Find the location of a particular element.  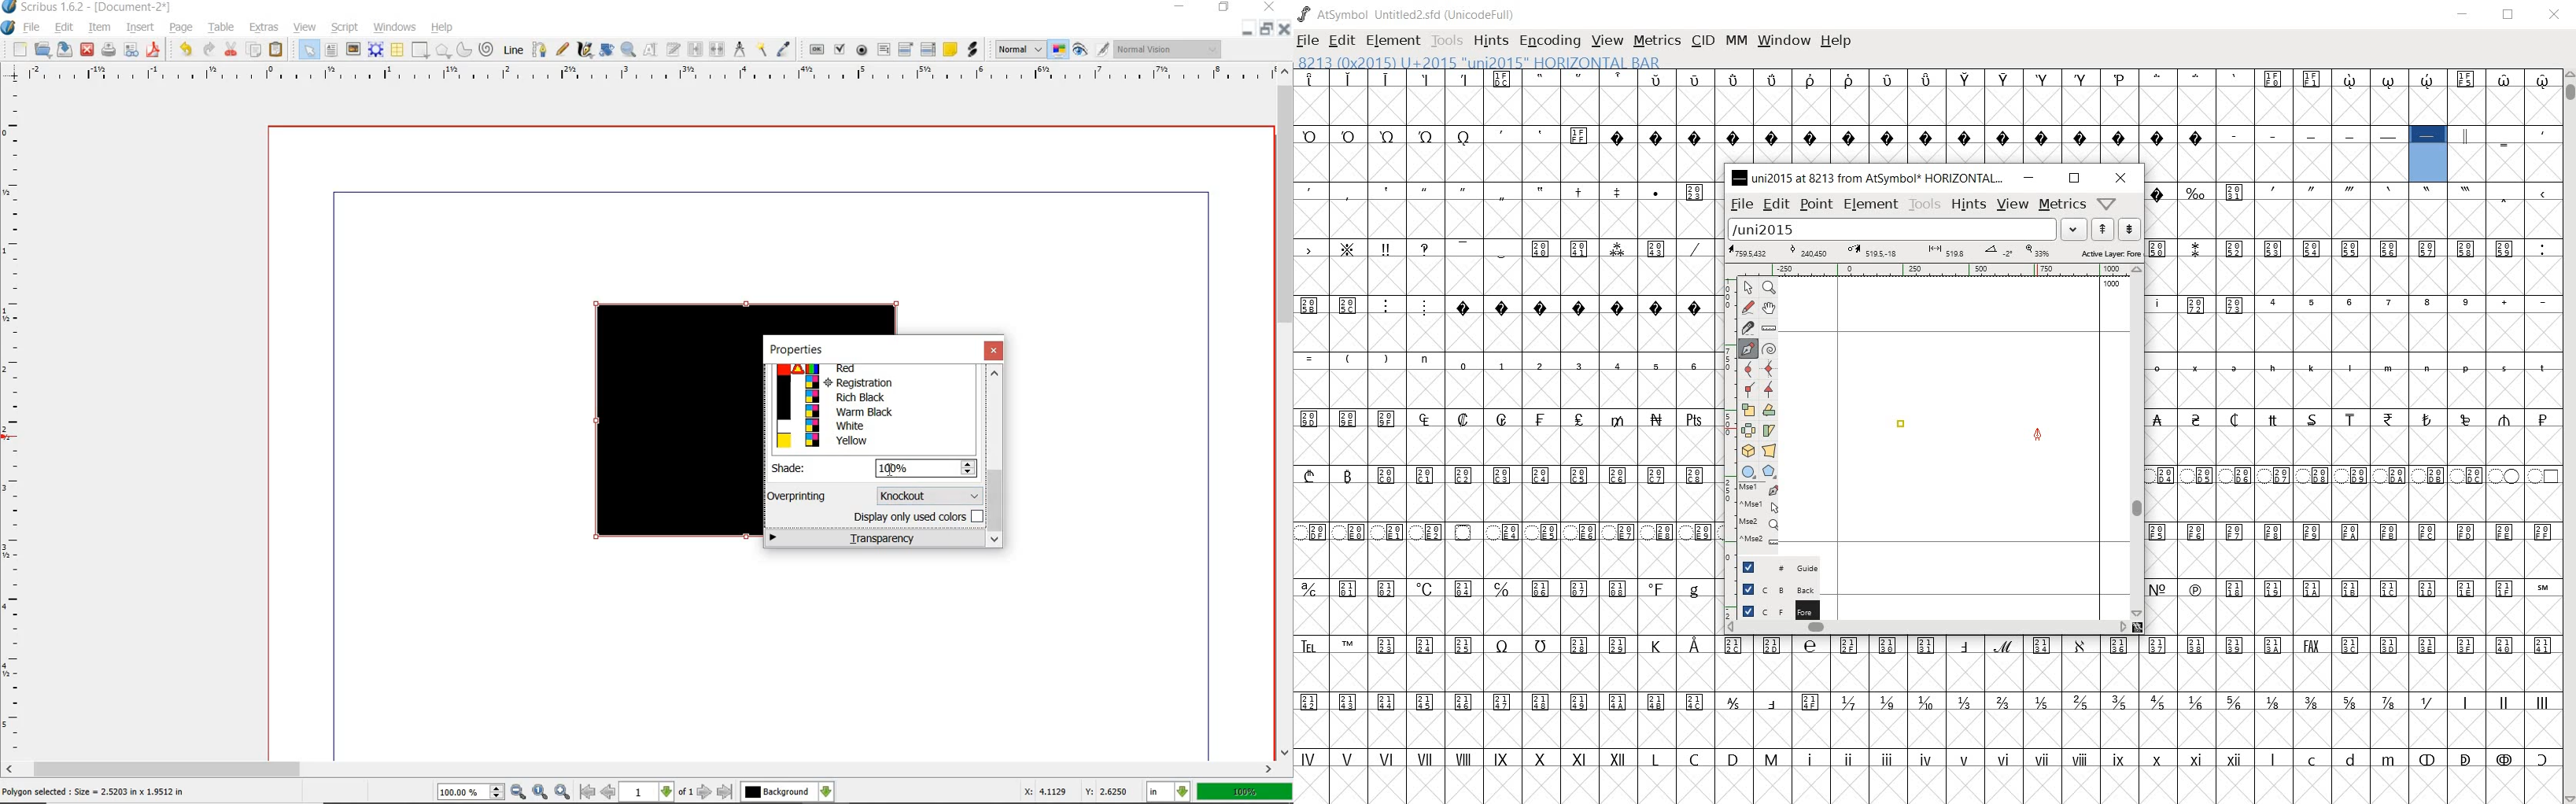

8213 (0x2015) U+2015 "uni2015" HORIZONTAL BAR is located at coordinates (2428, 155).